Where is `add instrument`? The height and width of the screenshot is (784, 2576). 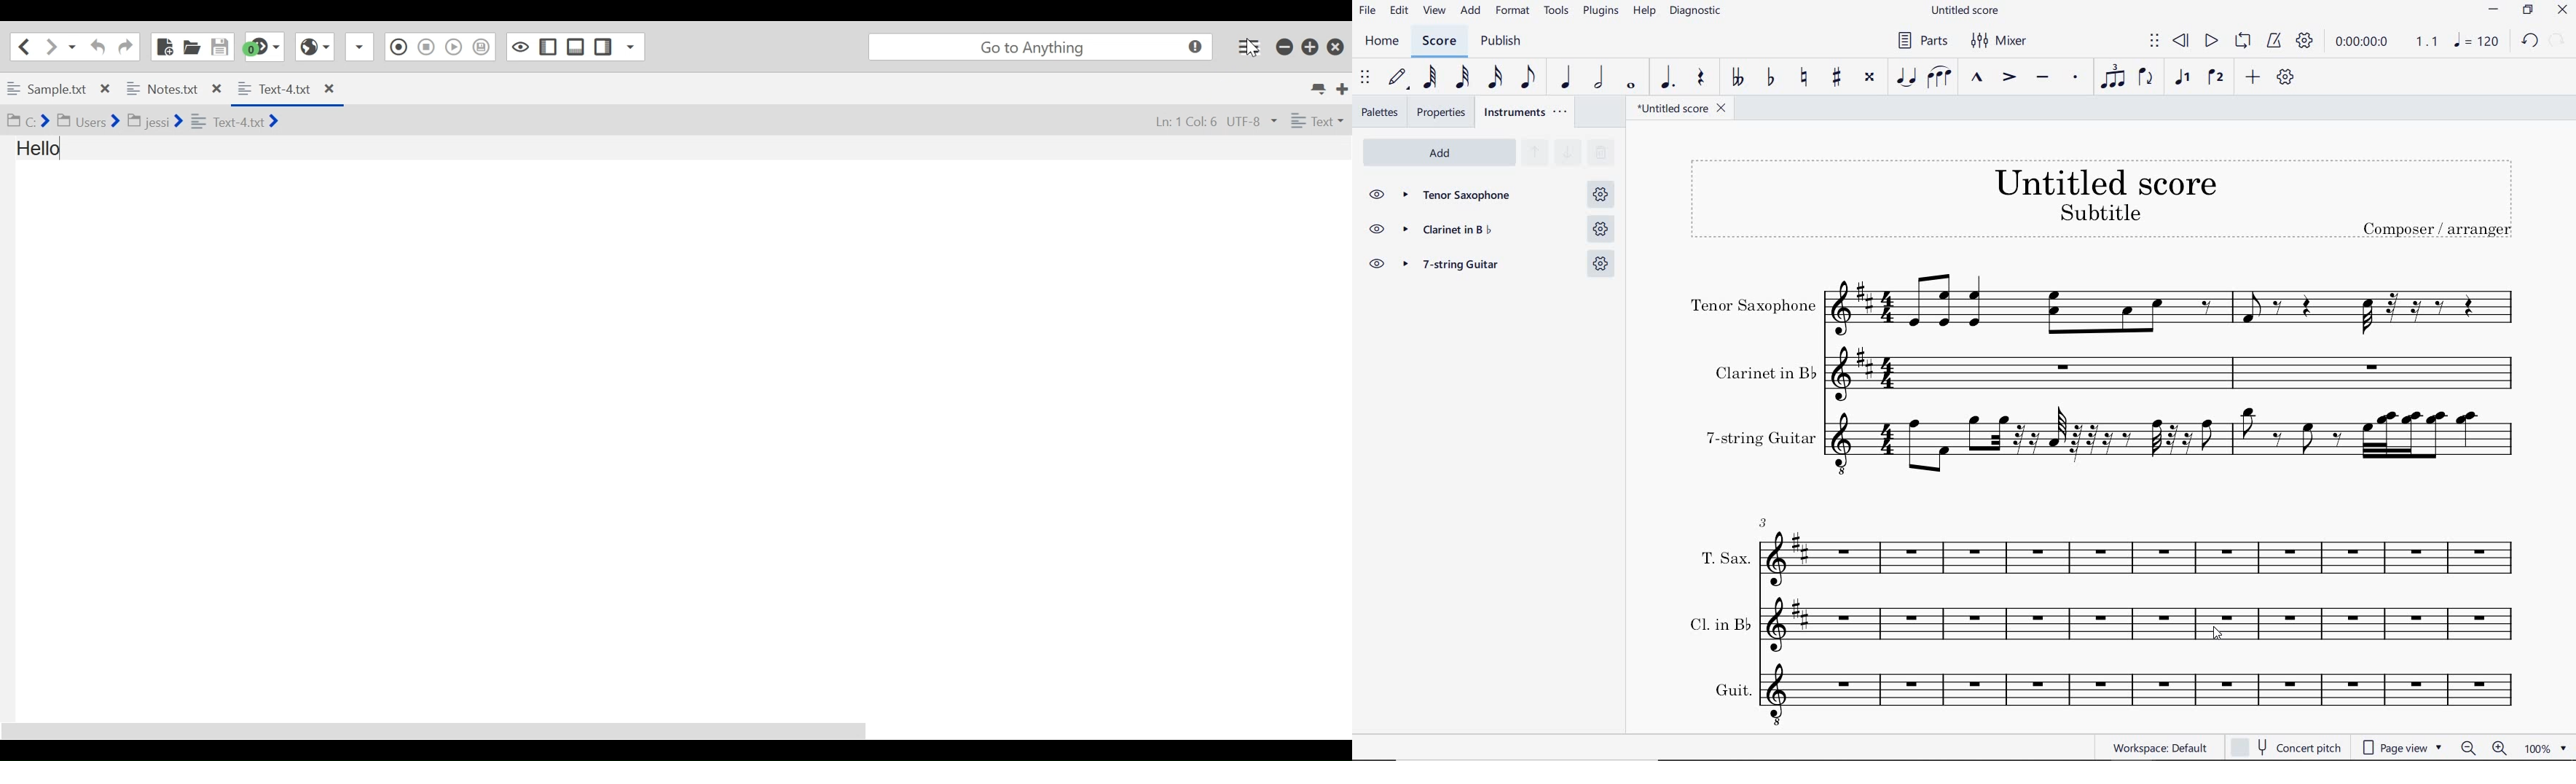
add instrument is located at coordinates (1440, 153).